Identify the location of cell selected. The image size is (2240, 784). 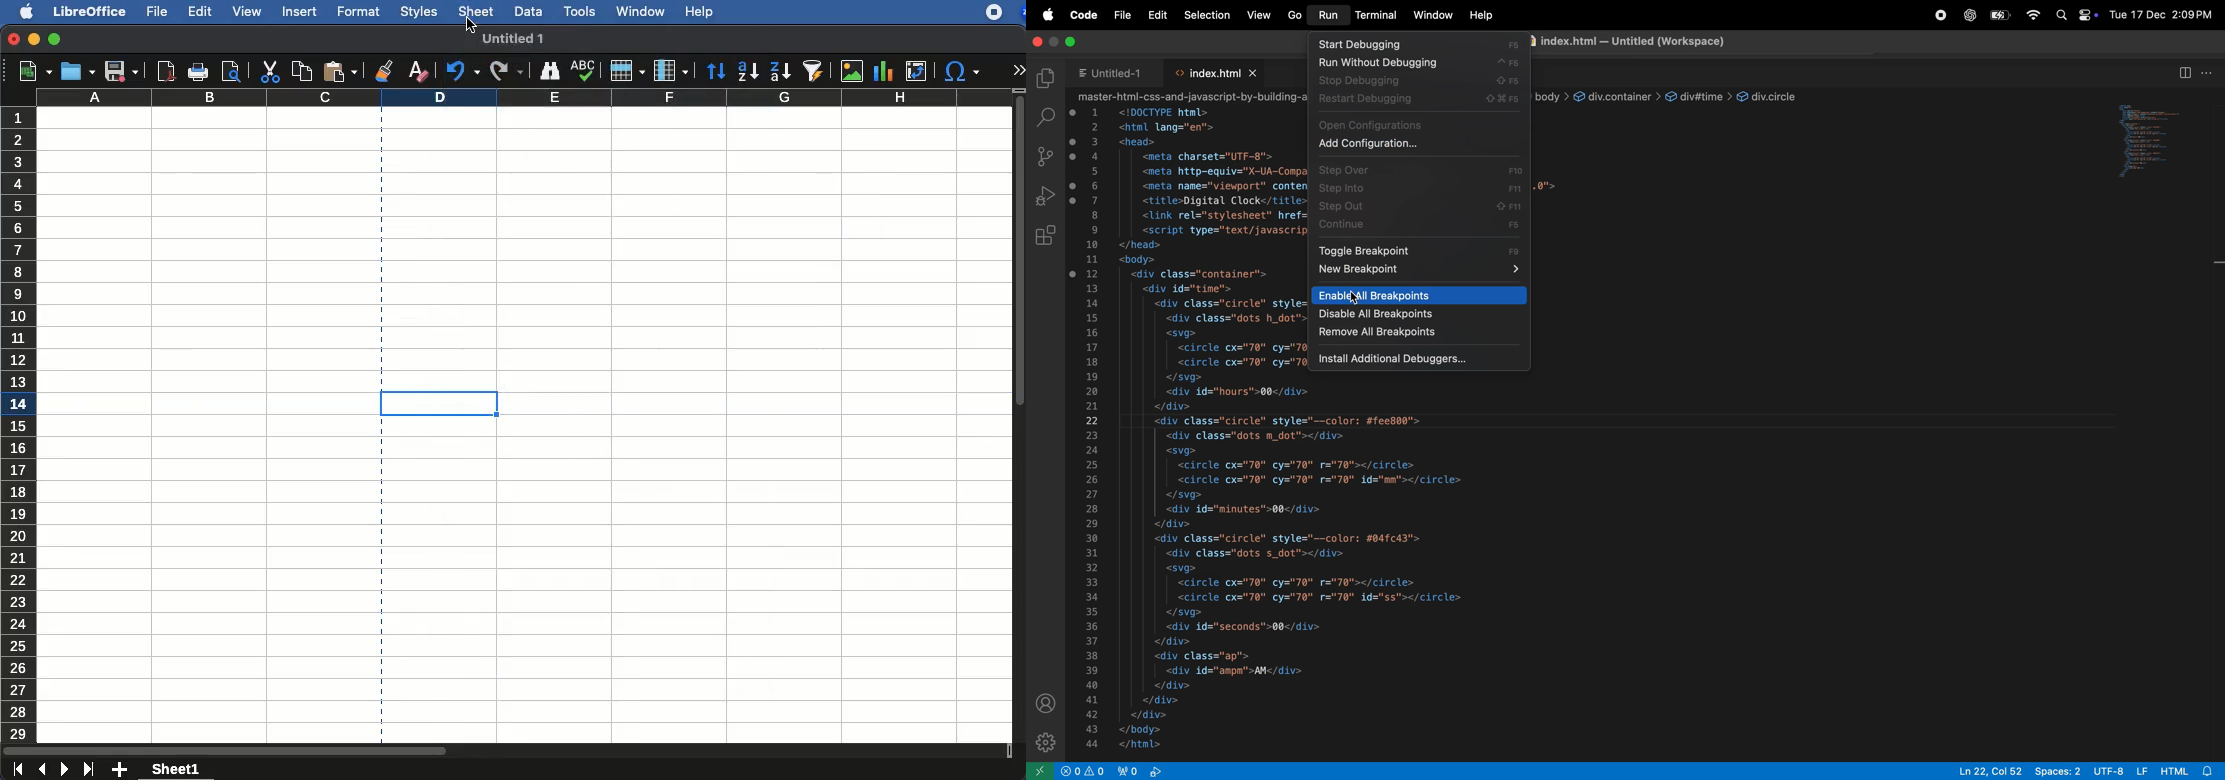
(436, 414).